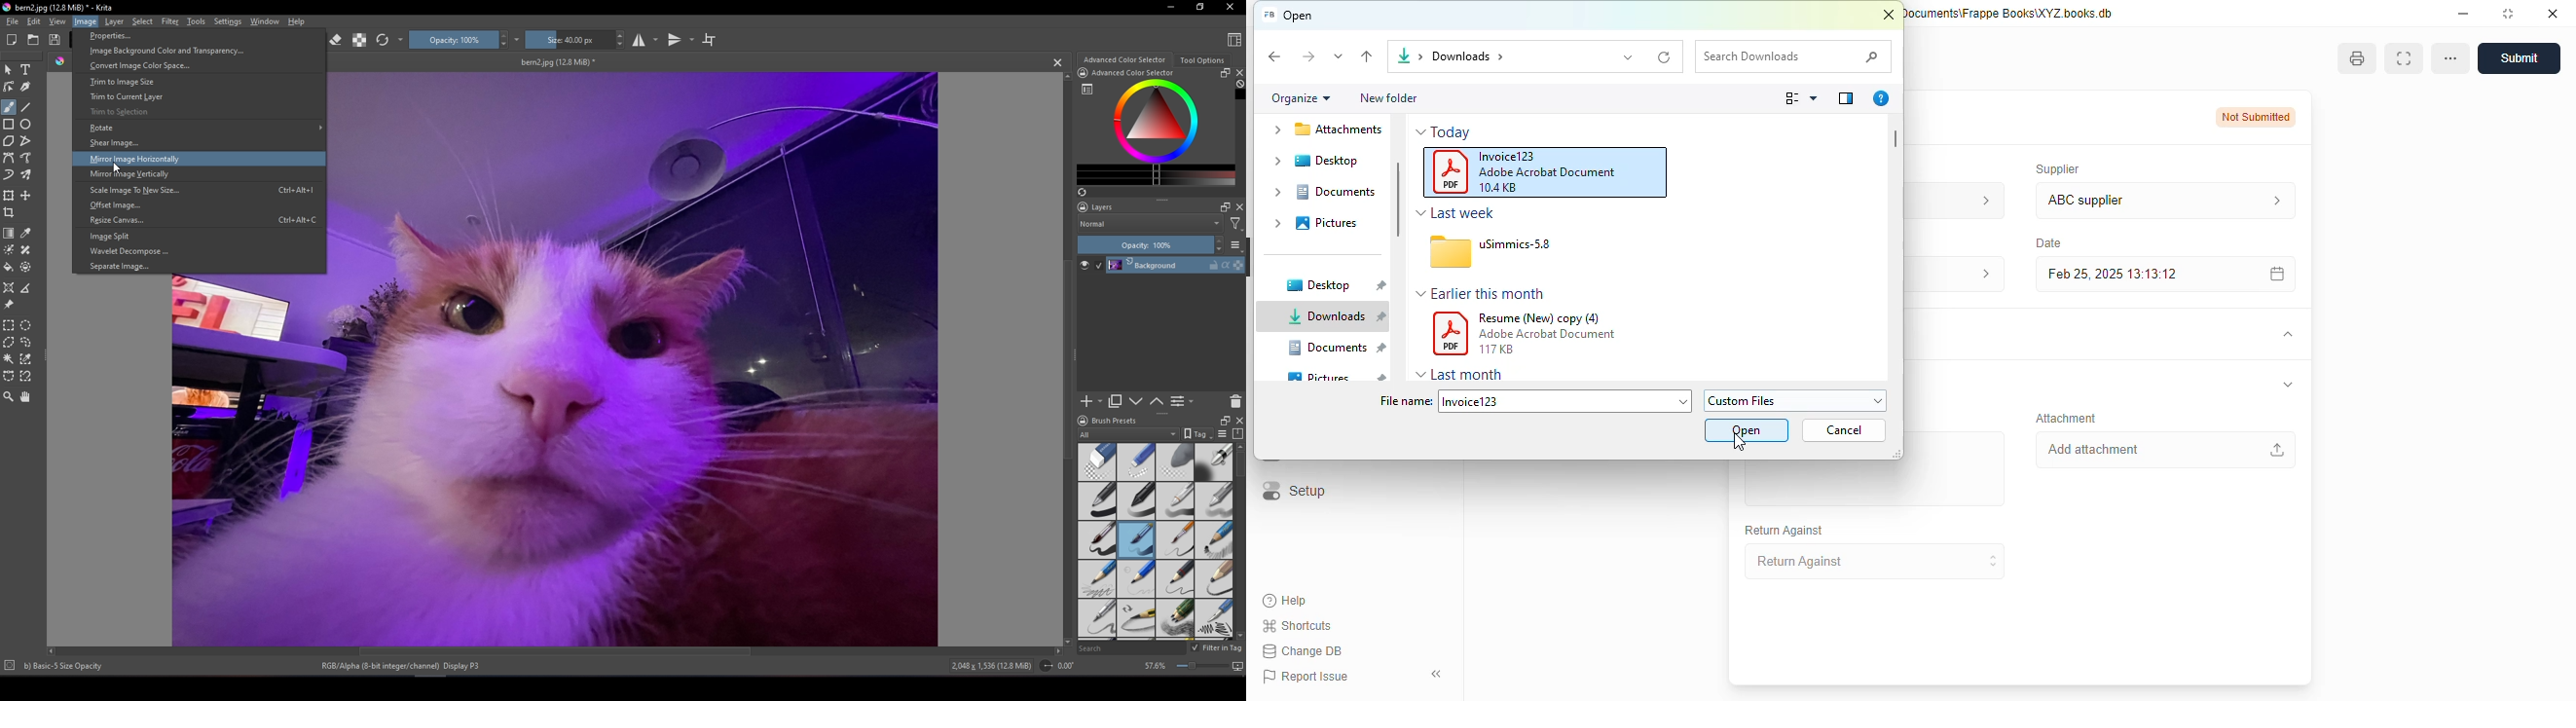  I want to click on organize , so click(1302, 98).